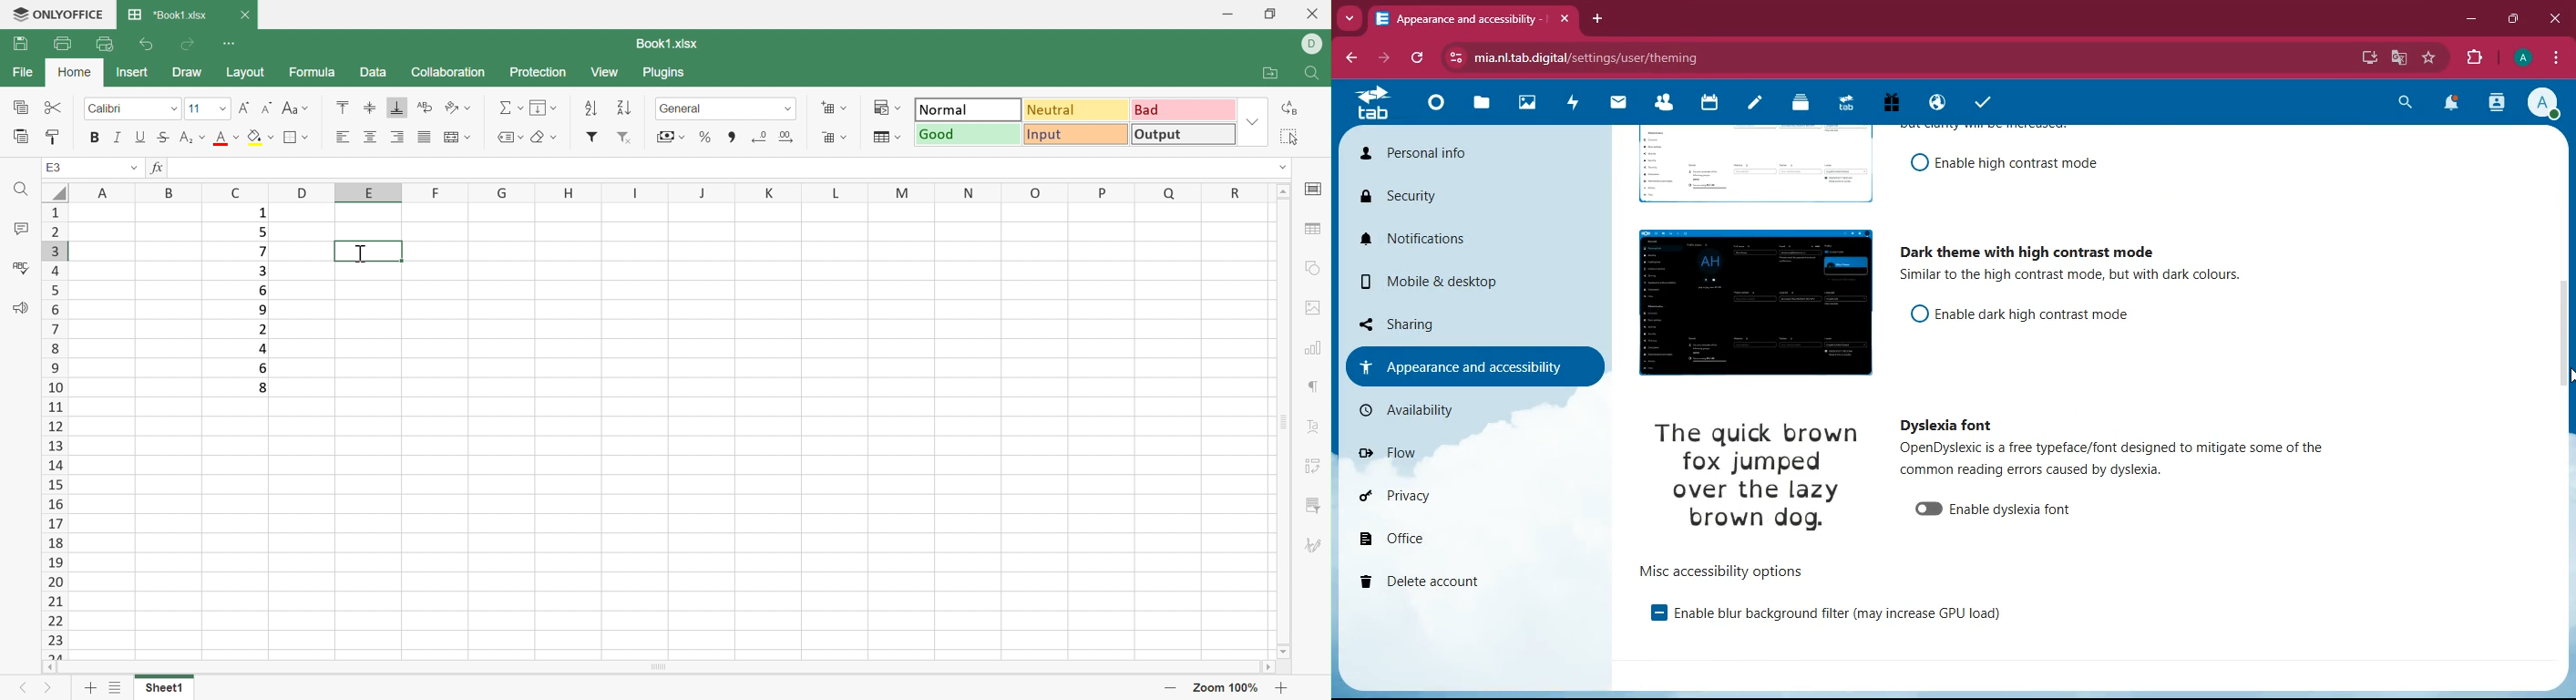 This screenshot has height=700, width=2576. What do you see at coordinates (1183, 110) in the screenshot?
I see `Bad` at bounding box center [1183, 110].